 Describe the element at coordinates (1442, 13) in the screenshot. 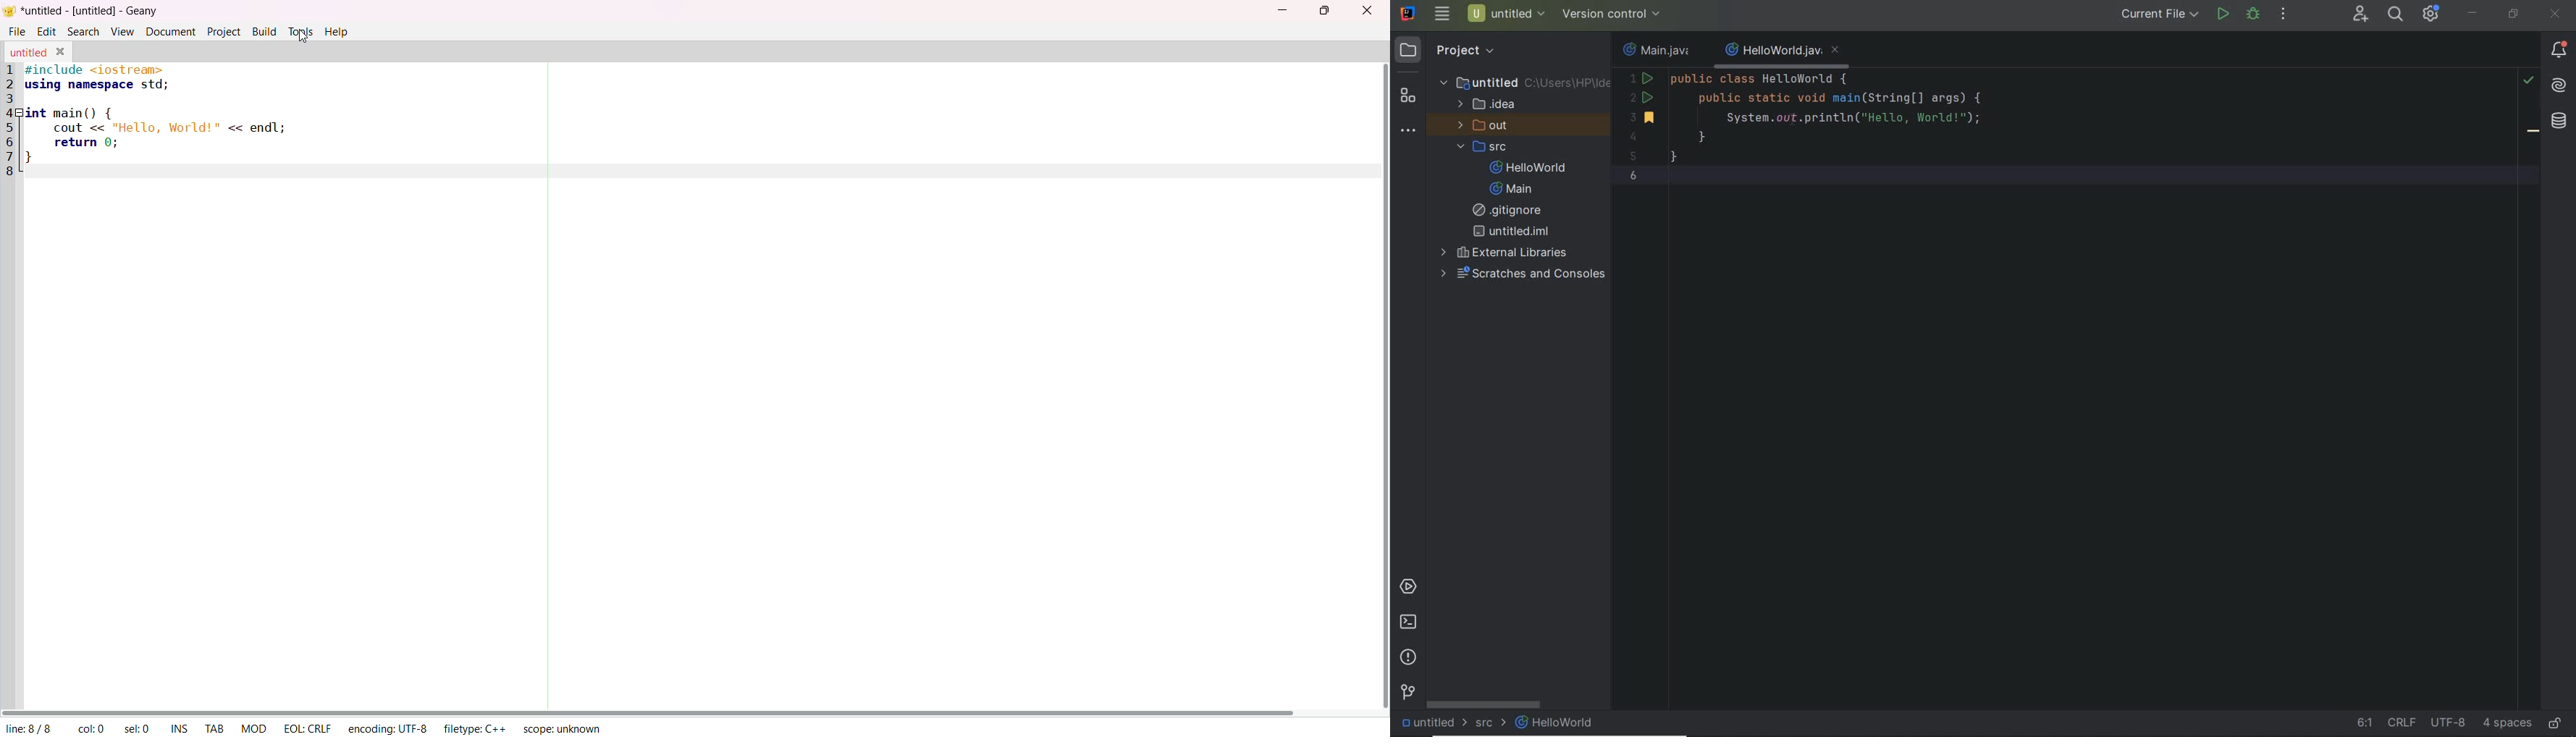

I see `Main Menu` at that location.